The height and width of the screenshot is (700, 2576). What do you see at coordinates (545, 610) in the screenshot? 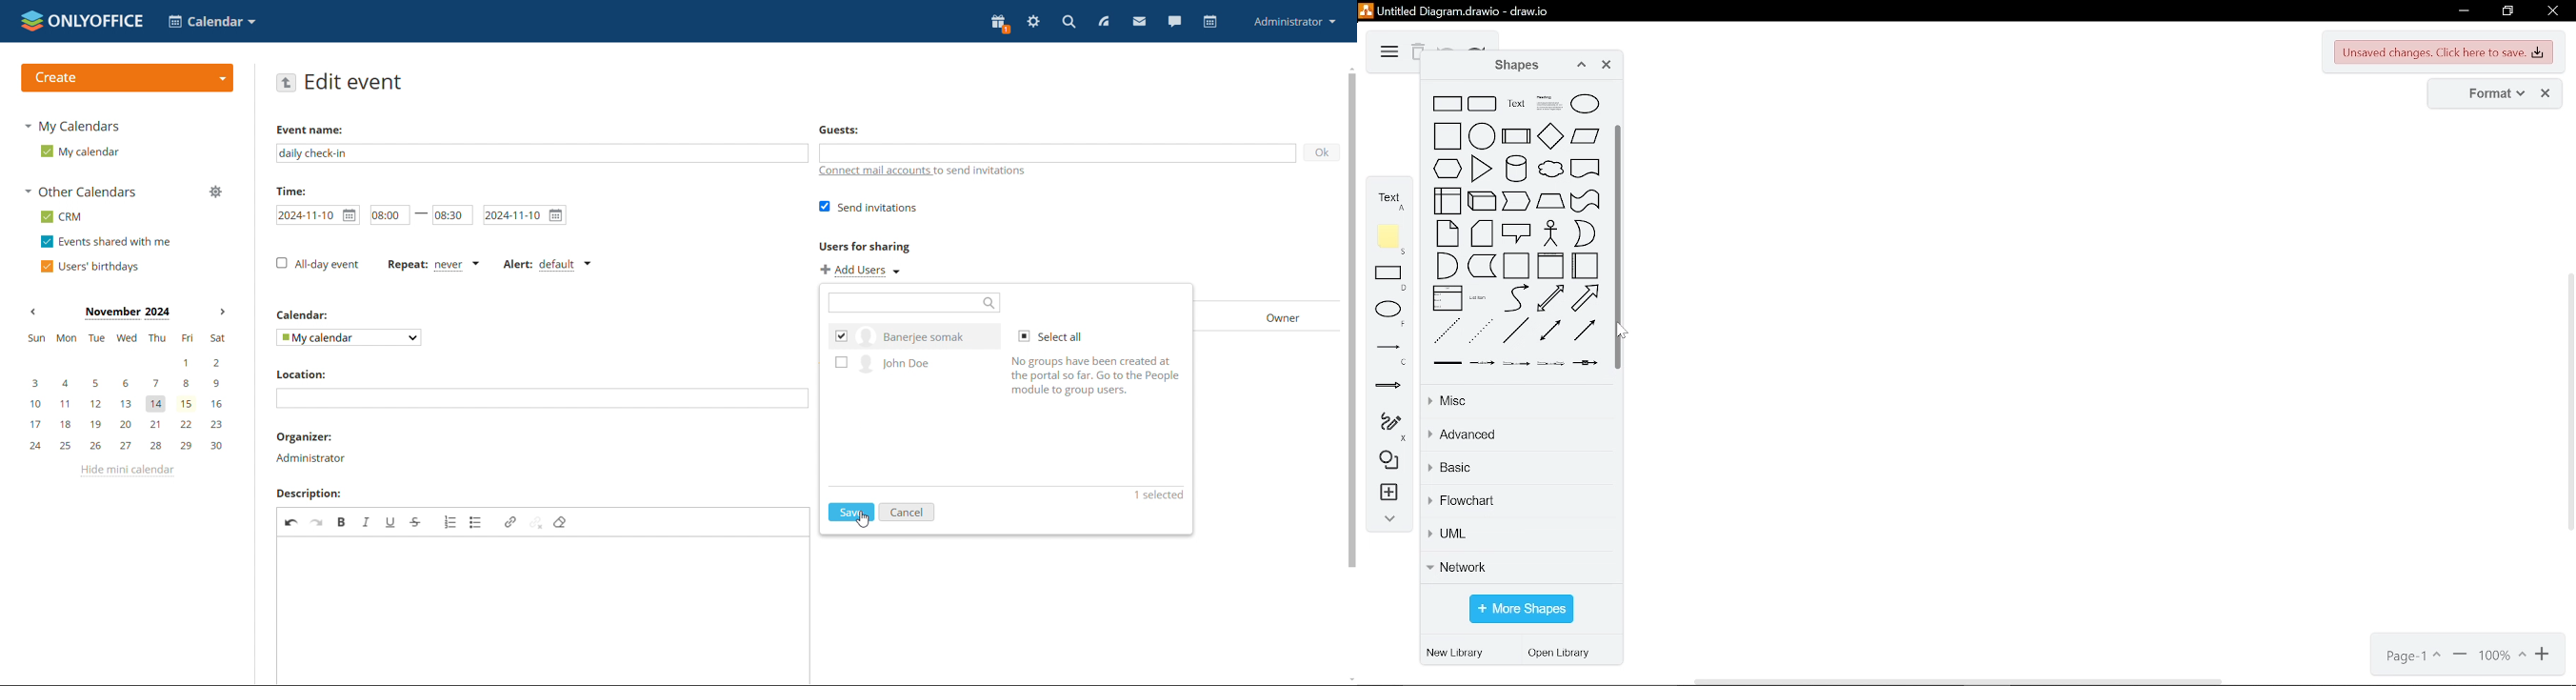
I see `add description` at bounding box center [545, 610].